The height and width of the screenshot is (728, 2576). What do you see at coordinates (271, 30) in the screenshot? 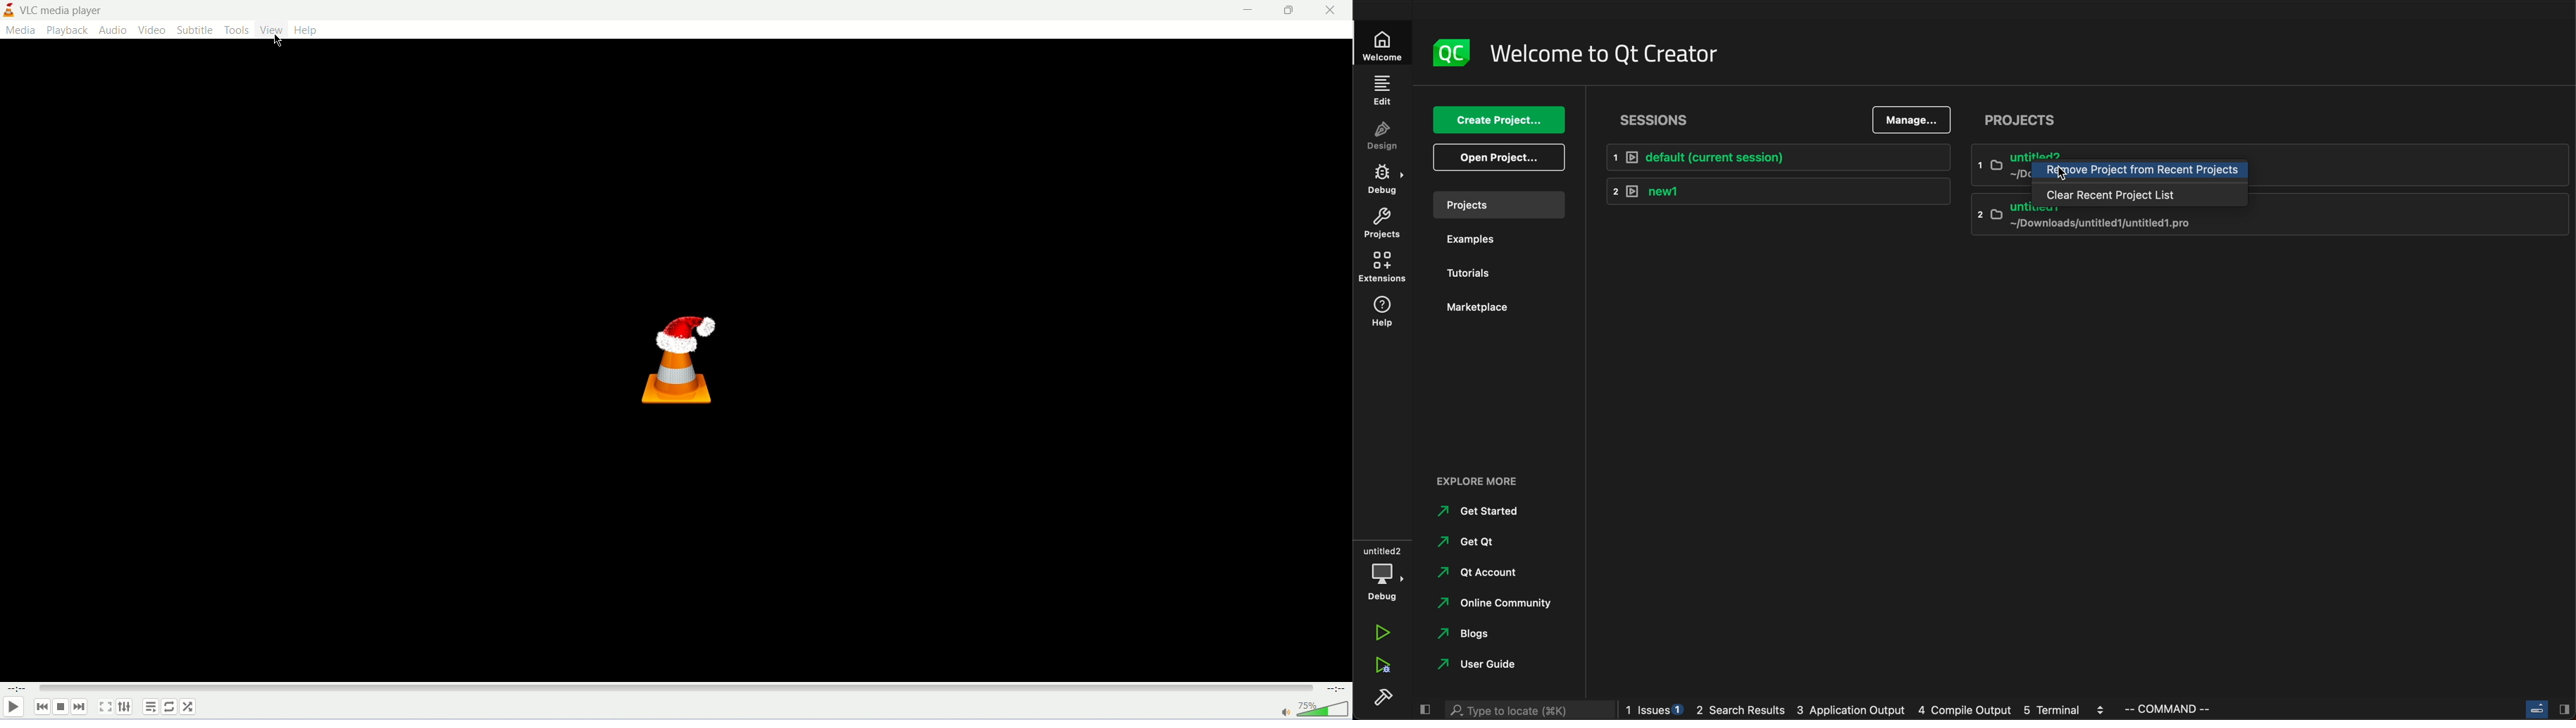
I see `view` at bounding box center [271, 30].